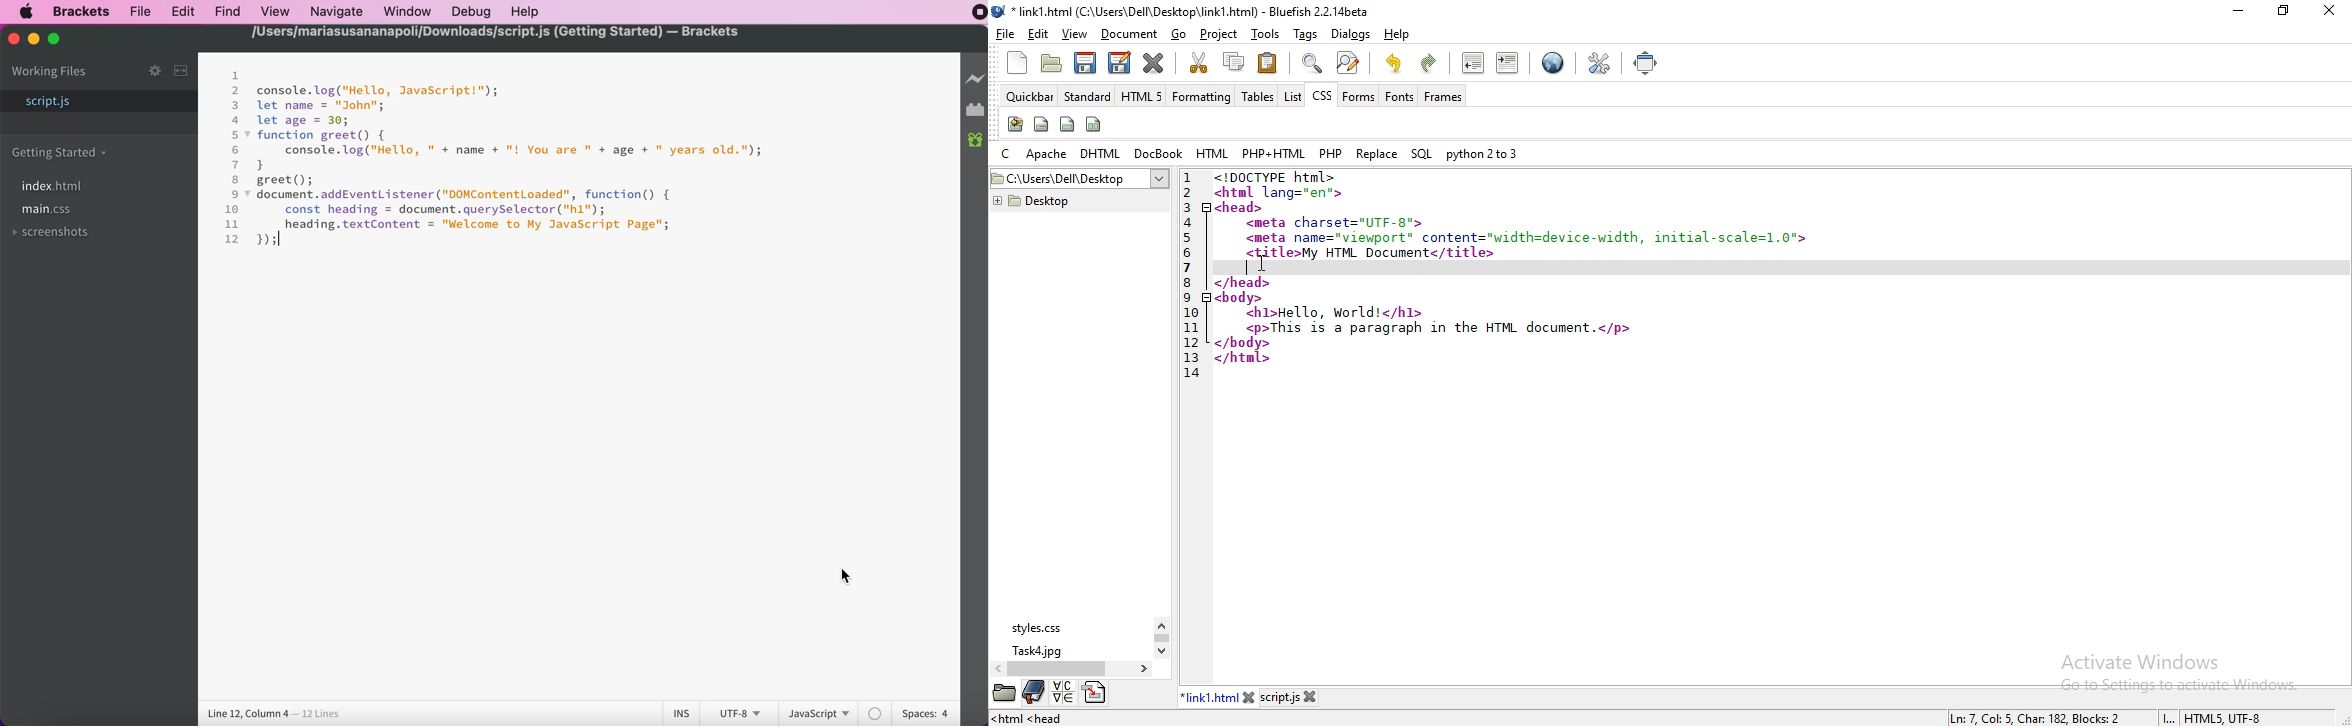 The width and height of the screenshot is (2352, 728). Describe the element at coordinates (877, 713) in the screenshot. I see `color` at that location.